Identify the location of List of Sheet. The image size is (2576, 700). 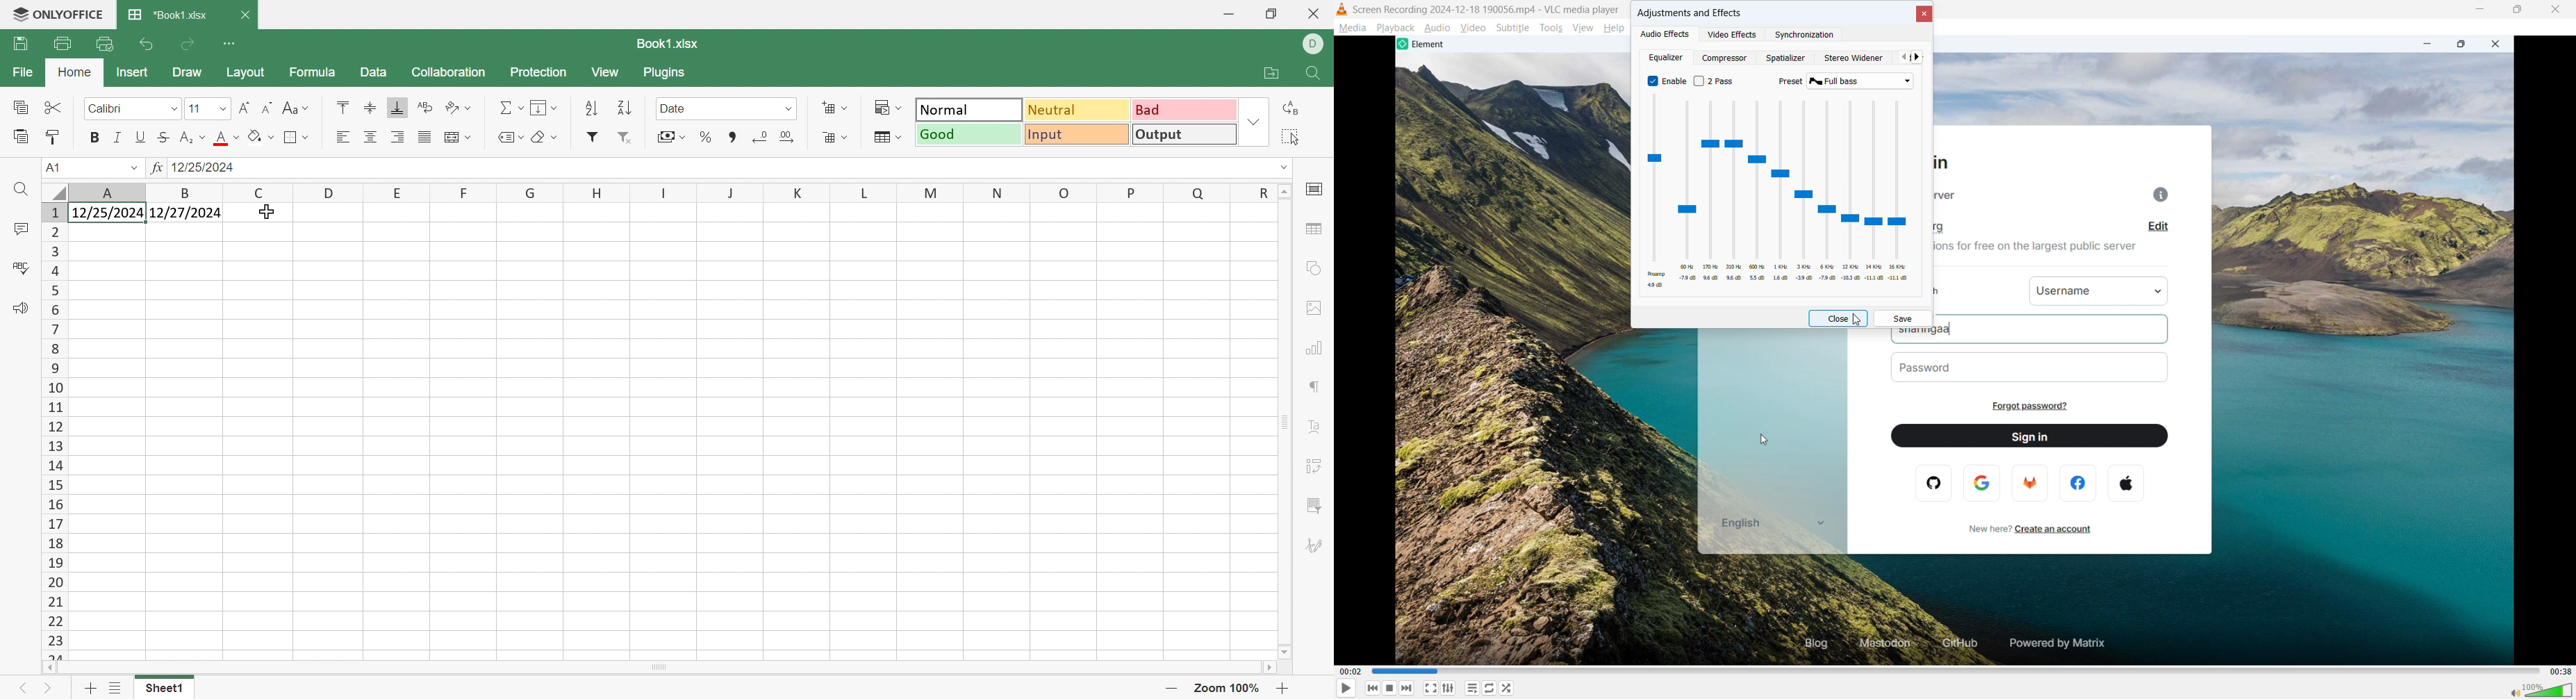
(115, 689).